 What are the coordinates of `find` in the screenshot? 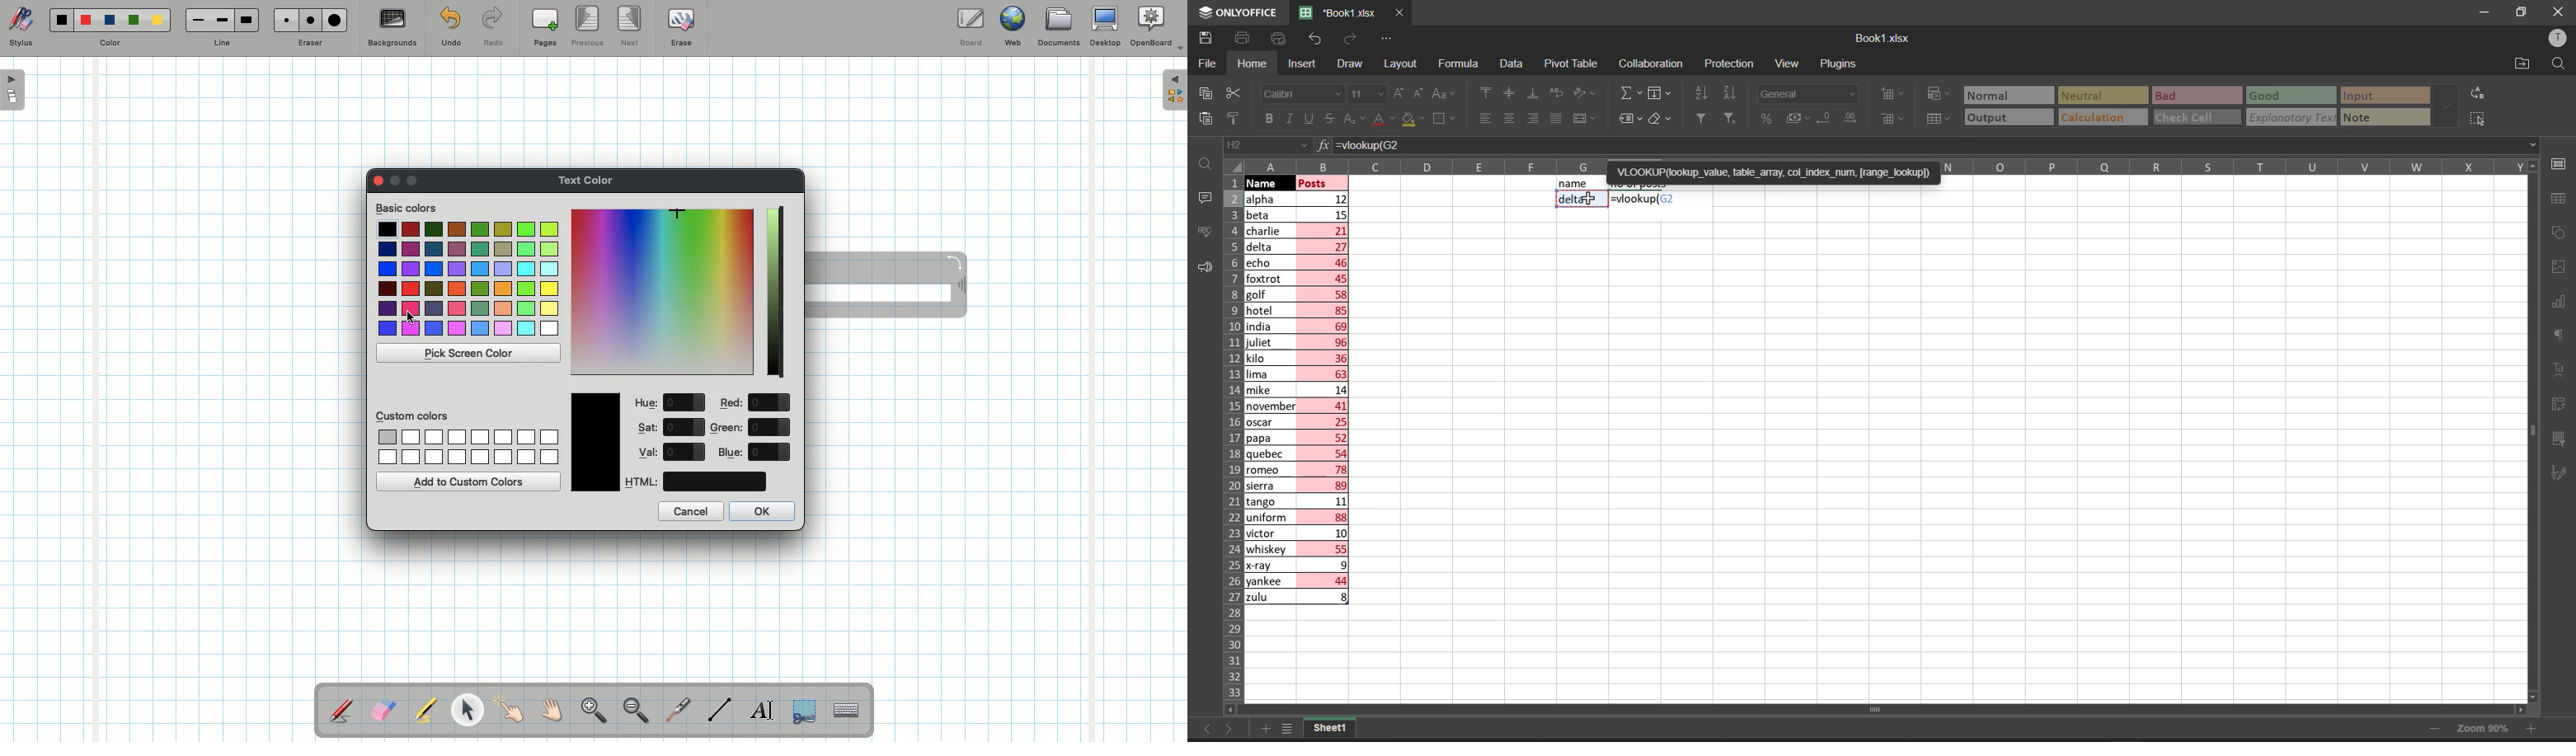 It's located at (2560, 63).